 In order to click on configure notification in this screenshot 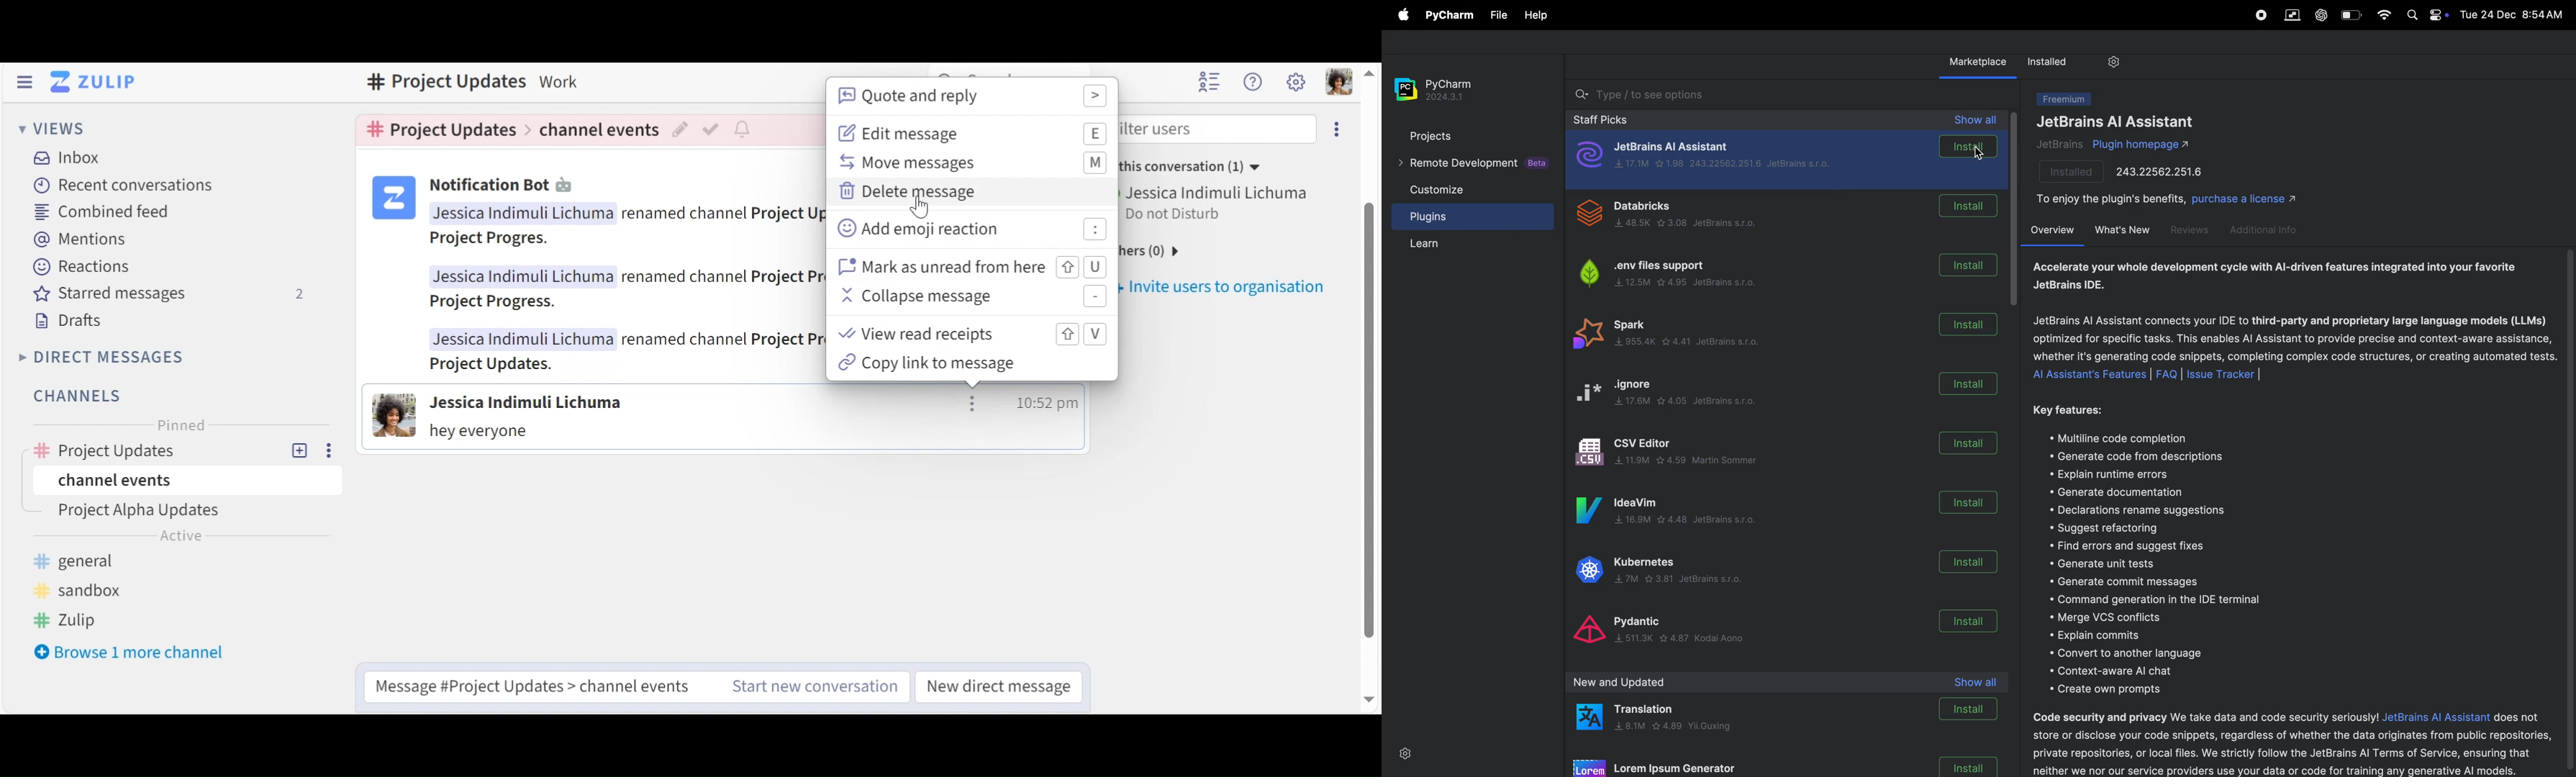, I will do `click(741, 130)`.